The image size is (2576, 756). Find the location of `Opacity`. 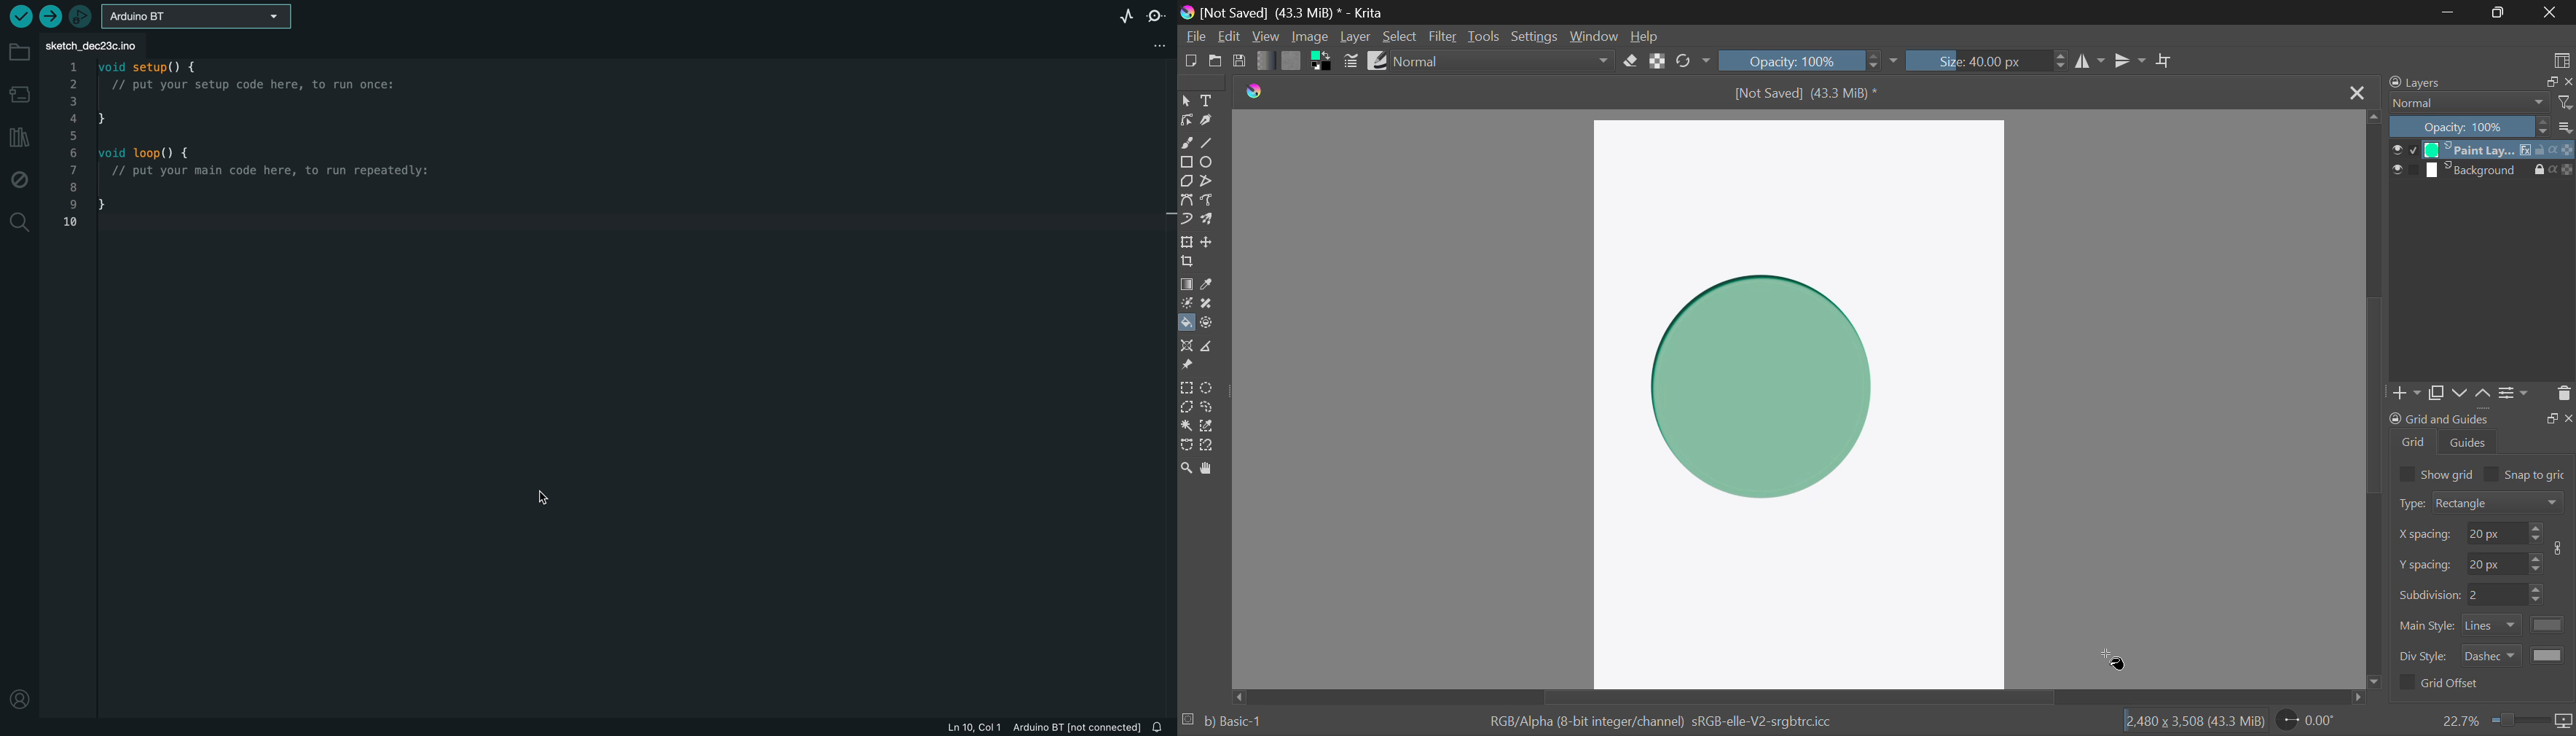

Opacity is located at coordinates (1810, 60).